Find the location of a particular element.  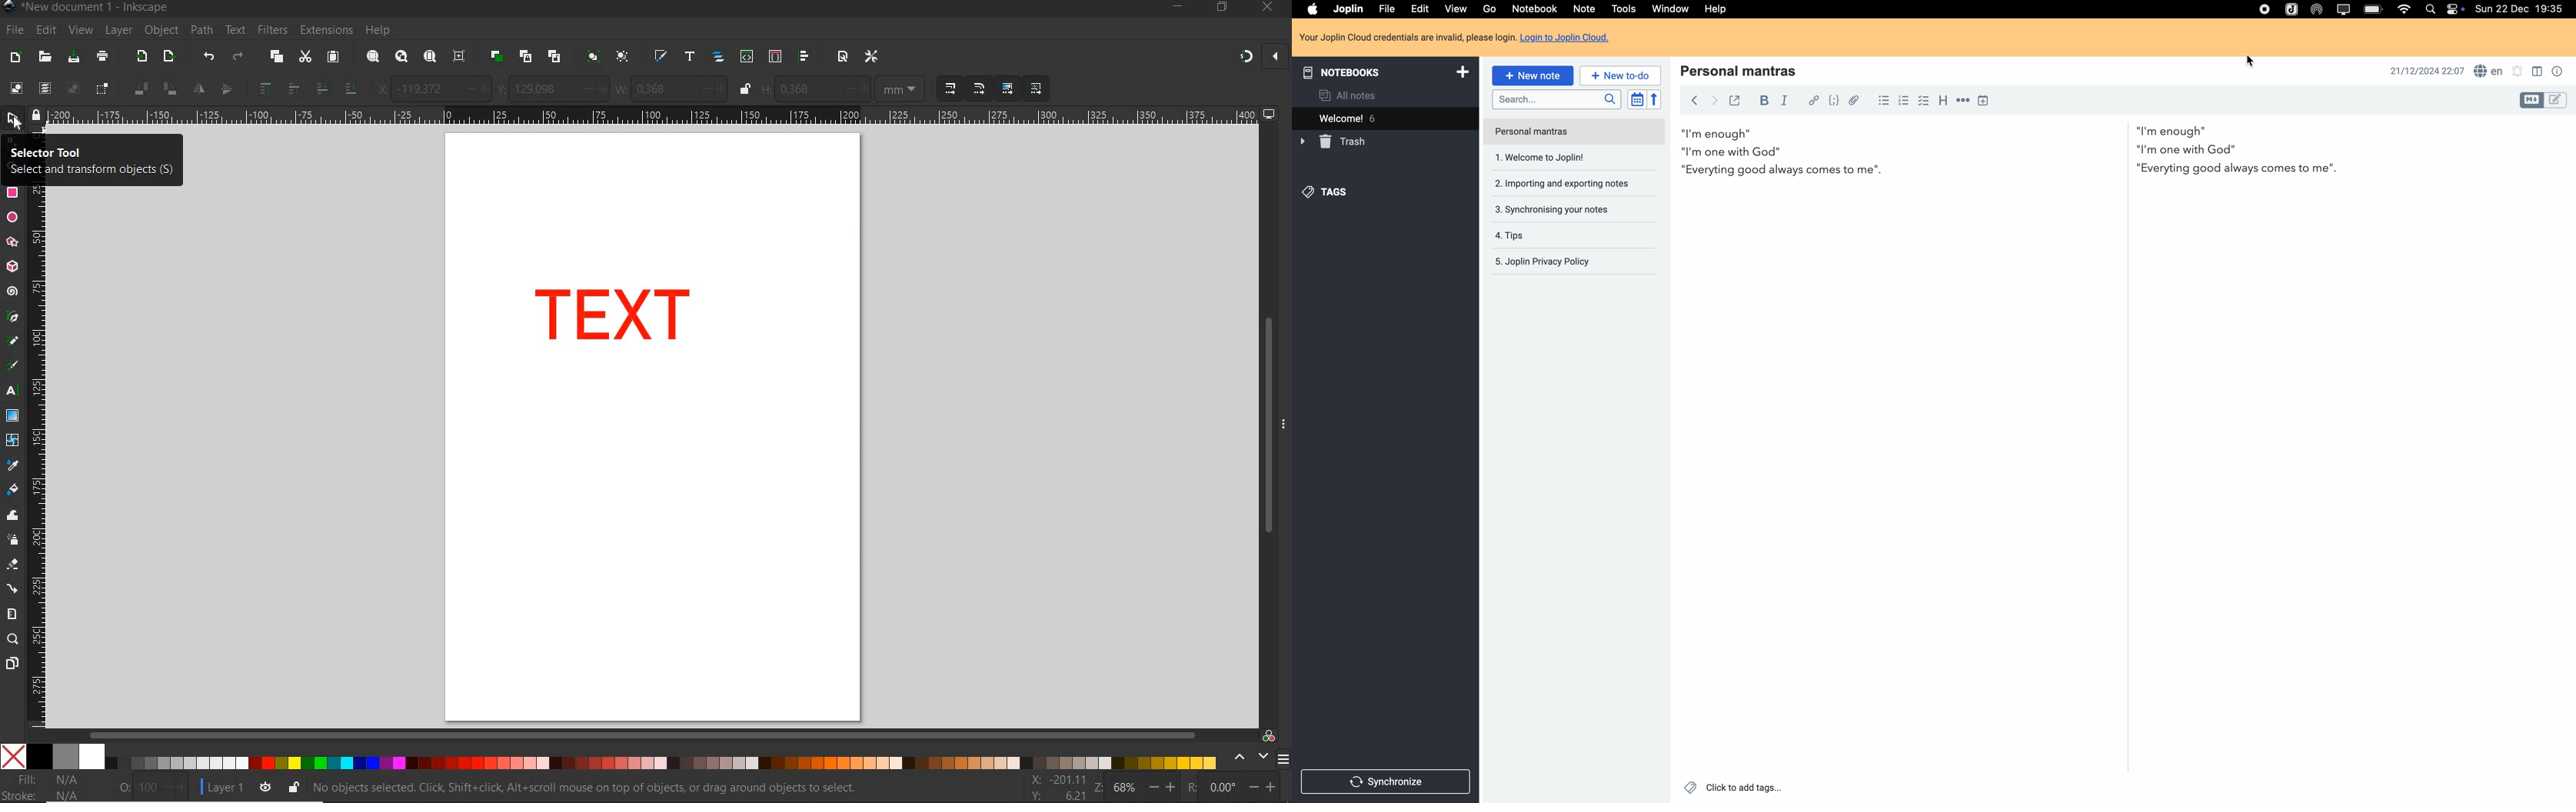

importing and exporting notes is located at coordinates (1559, 185).